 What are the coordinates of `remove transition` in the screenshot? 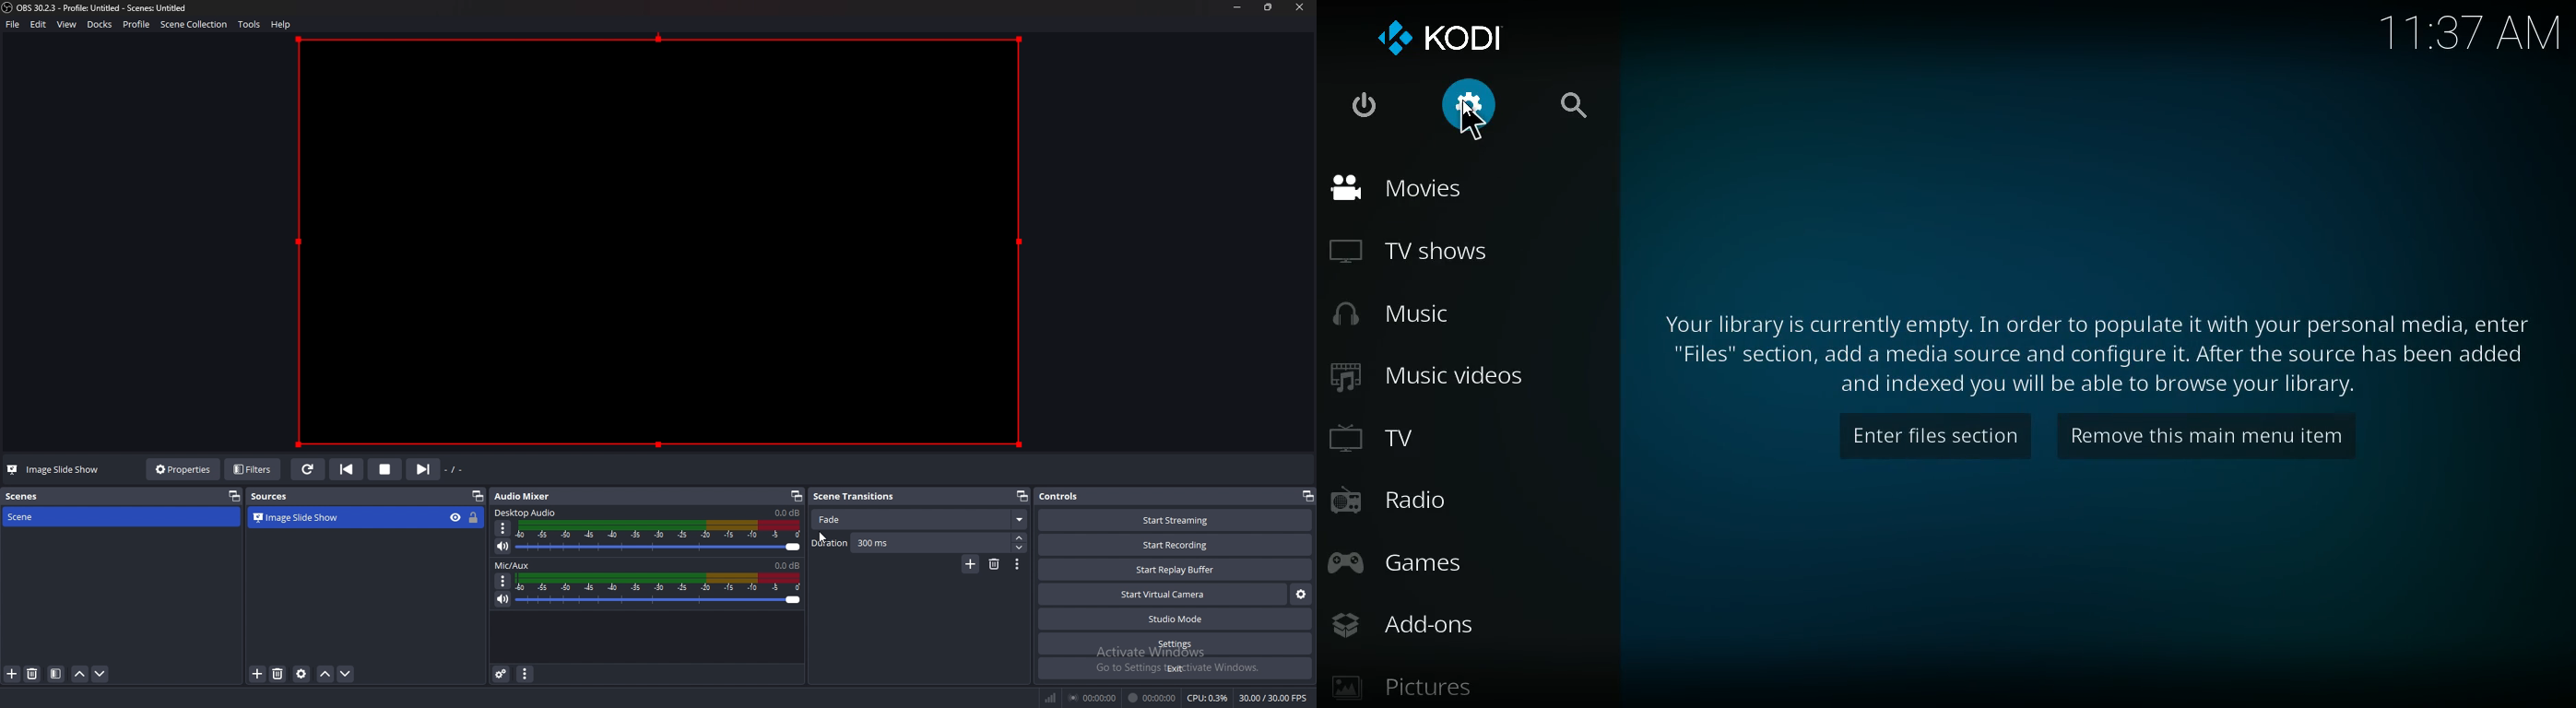 It's located at (994, 565).